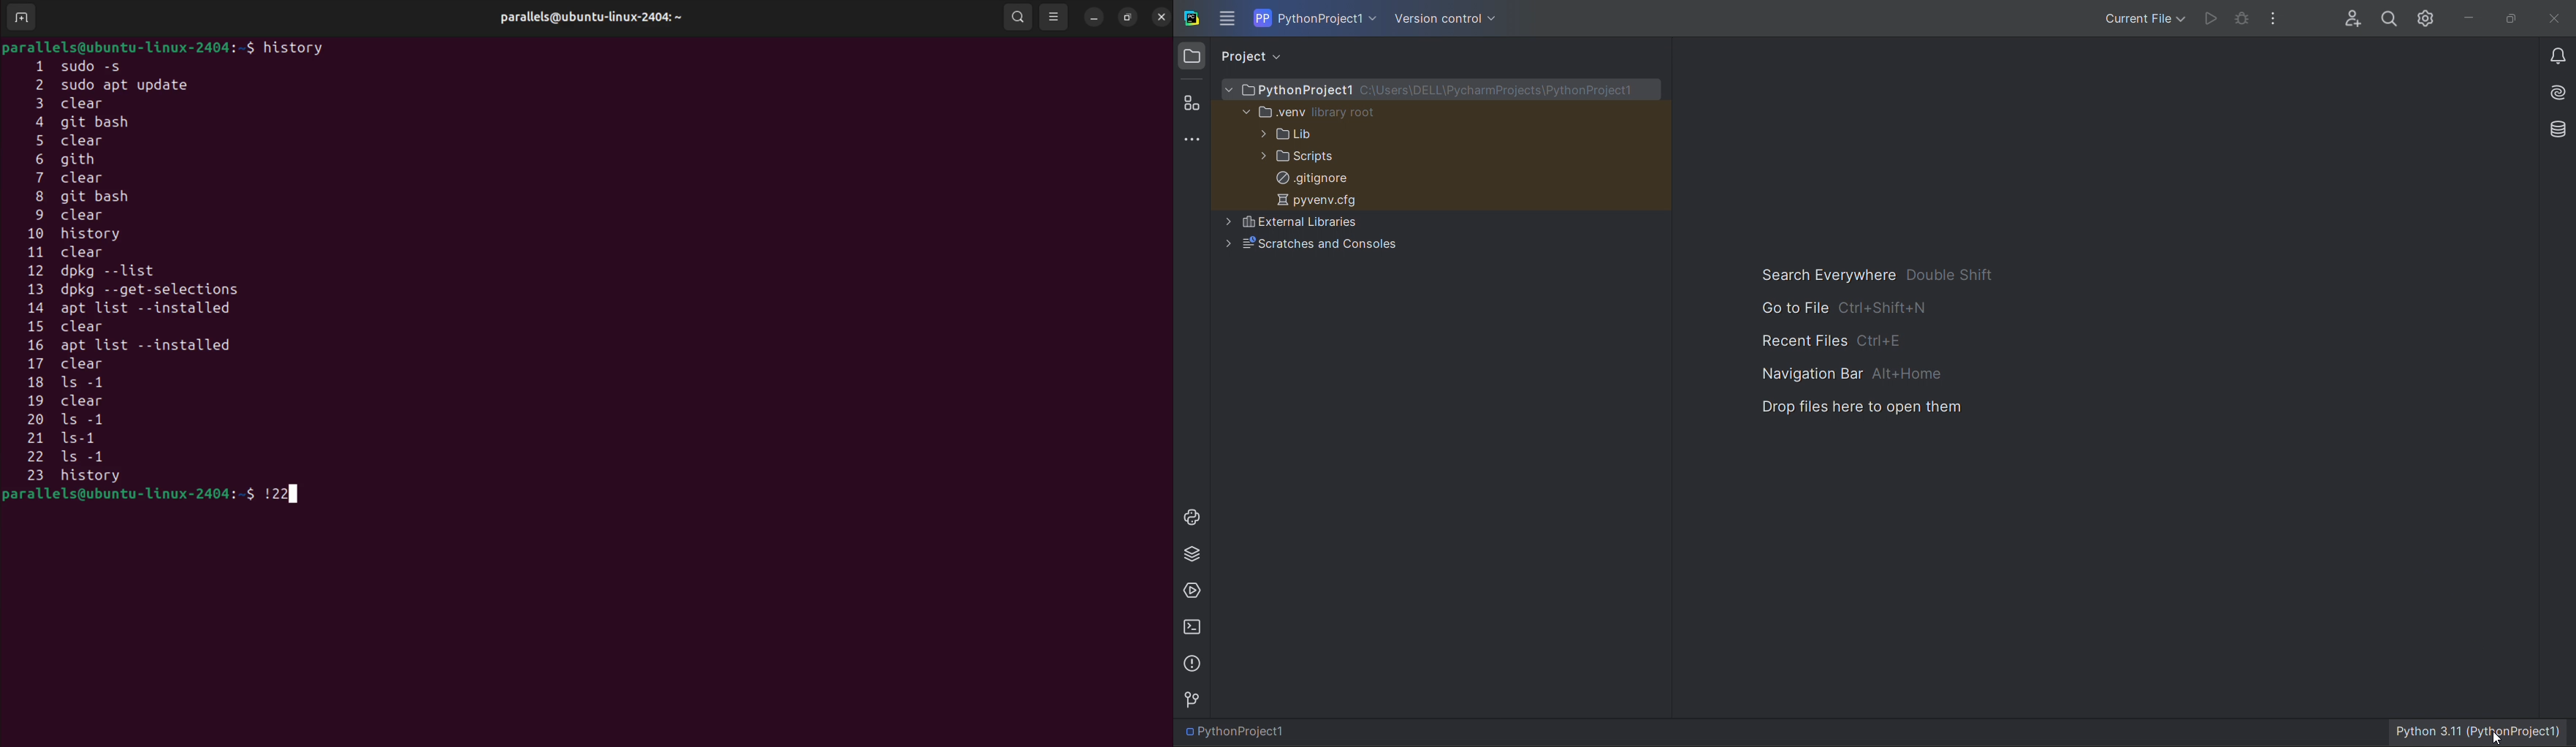 Image resolution: width=2576 pixels, height=756 pixels. What do you see at coordinates (128, 495) in the screenshot?
I see `bash prompt` at bounding box center [128, 495].